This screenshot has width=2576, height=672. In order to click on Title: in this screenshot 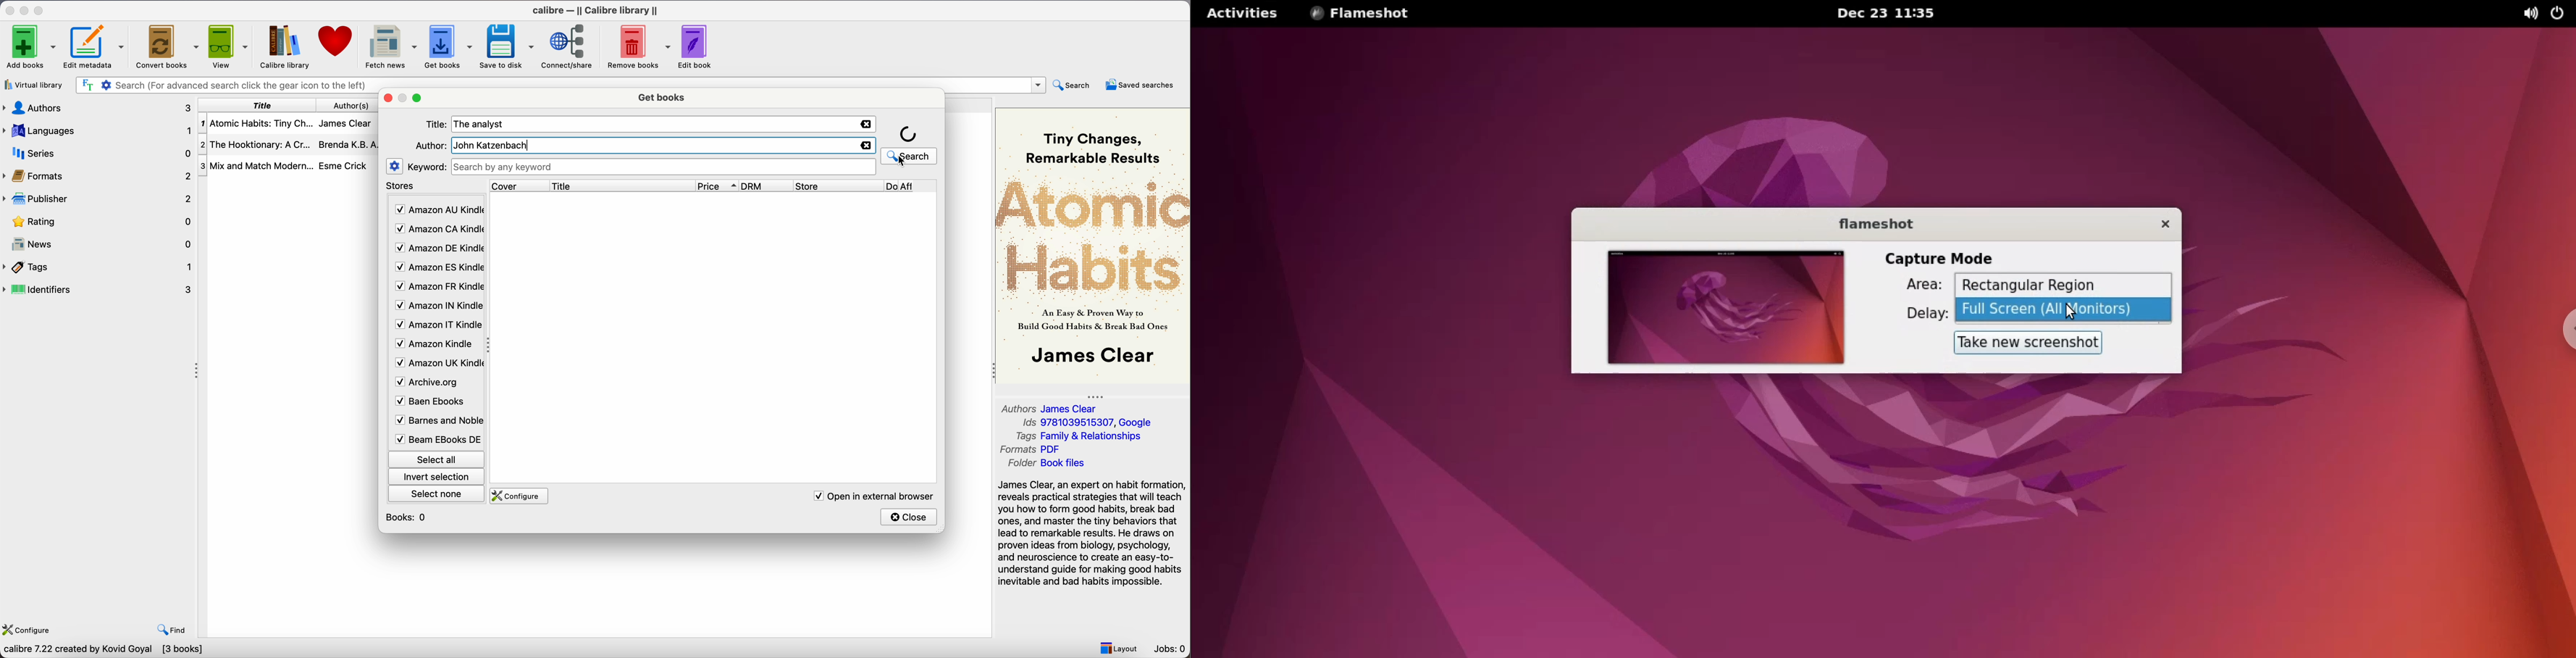, I will do `click(438, 124)`.